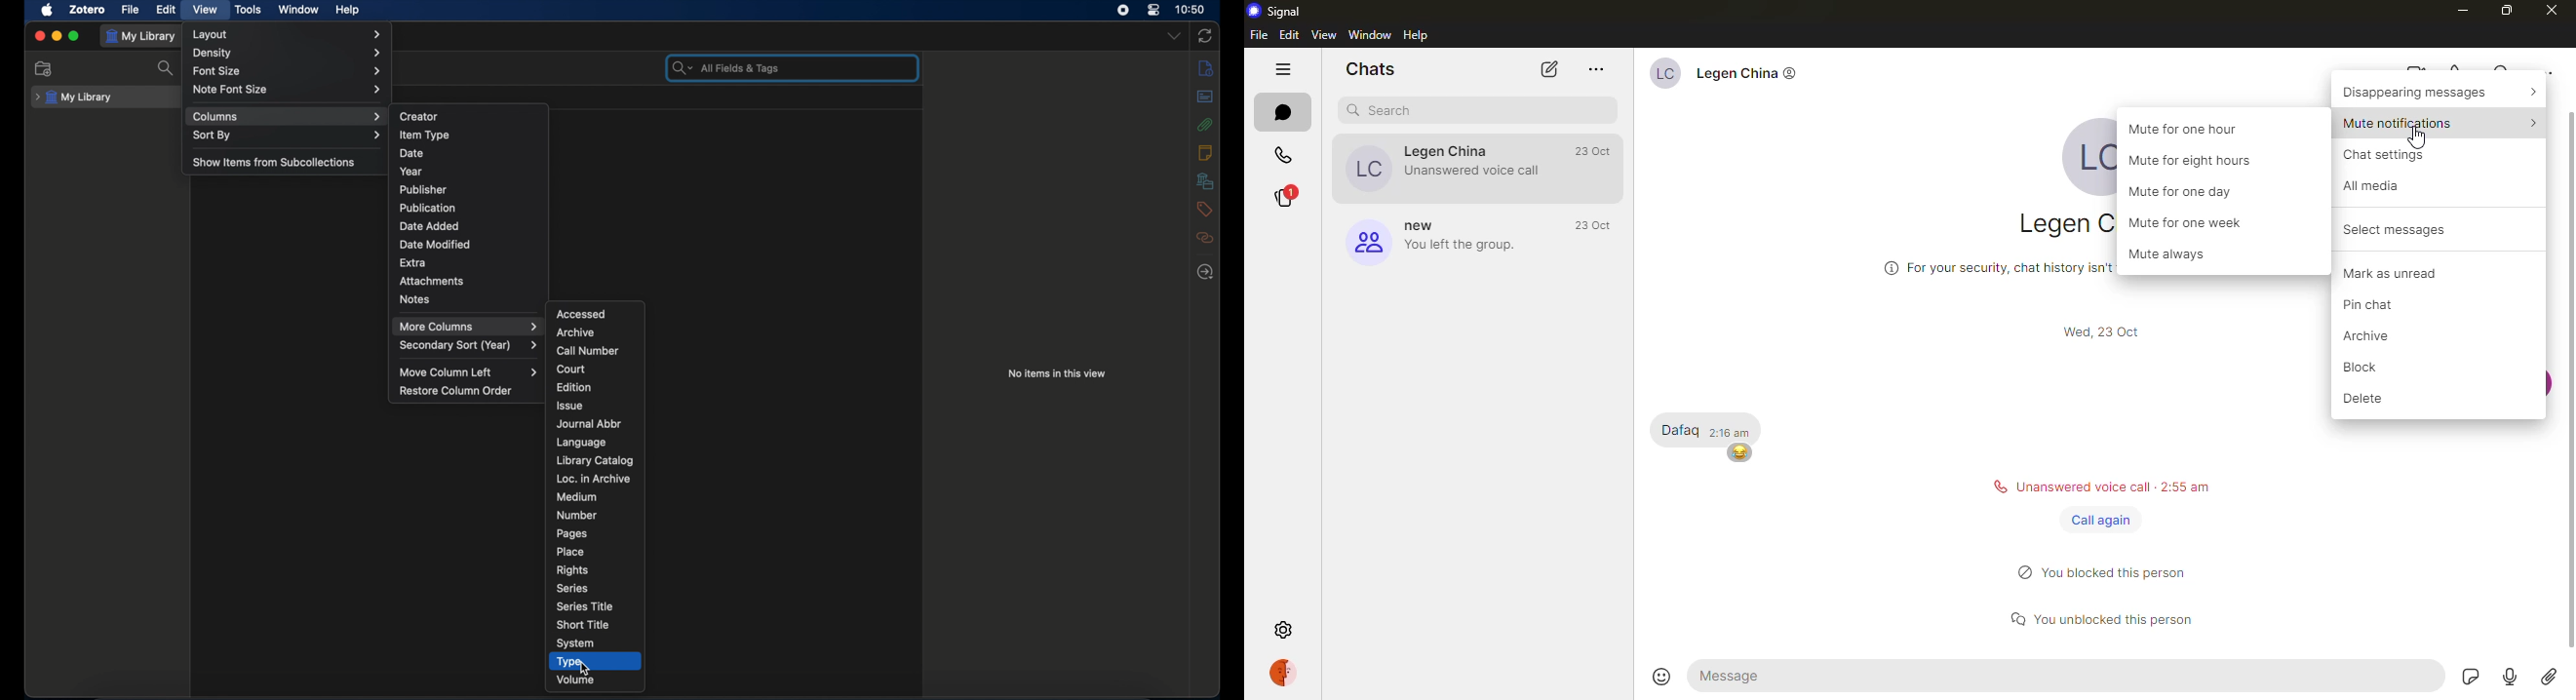  Describe the element at coordinates (571, 369) in the screenshot. I see `court` at that location.